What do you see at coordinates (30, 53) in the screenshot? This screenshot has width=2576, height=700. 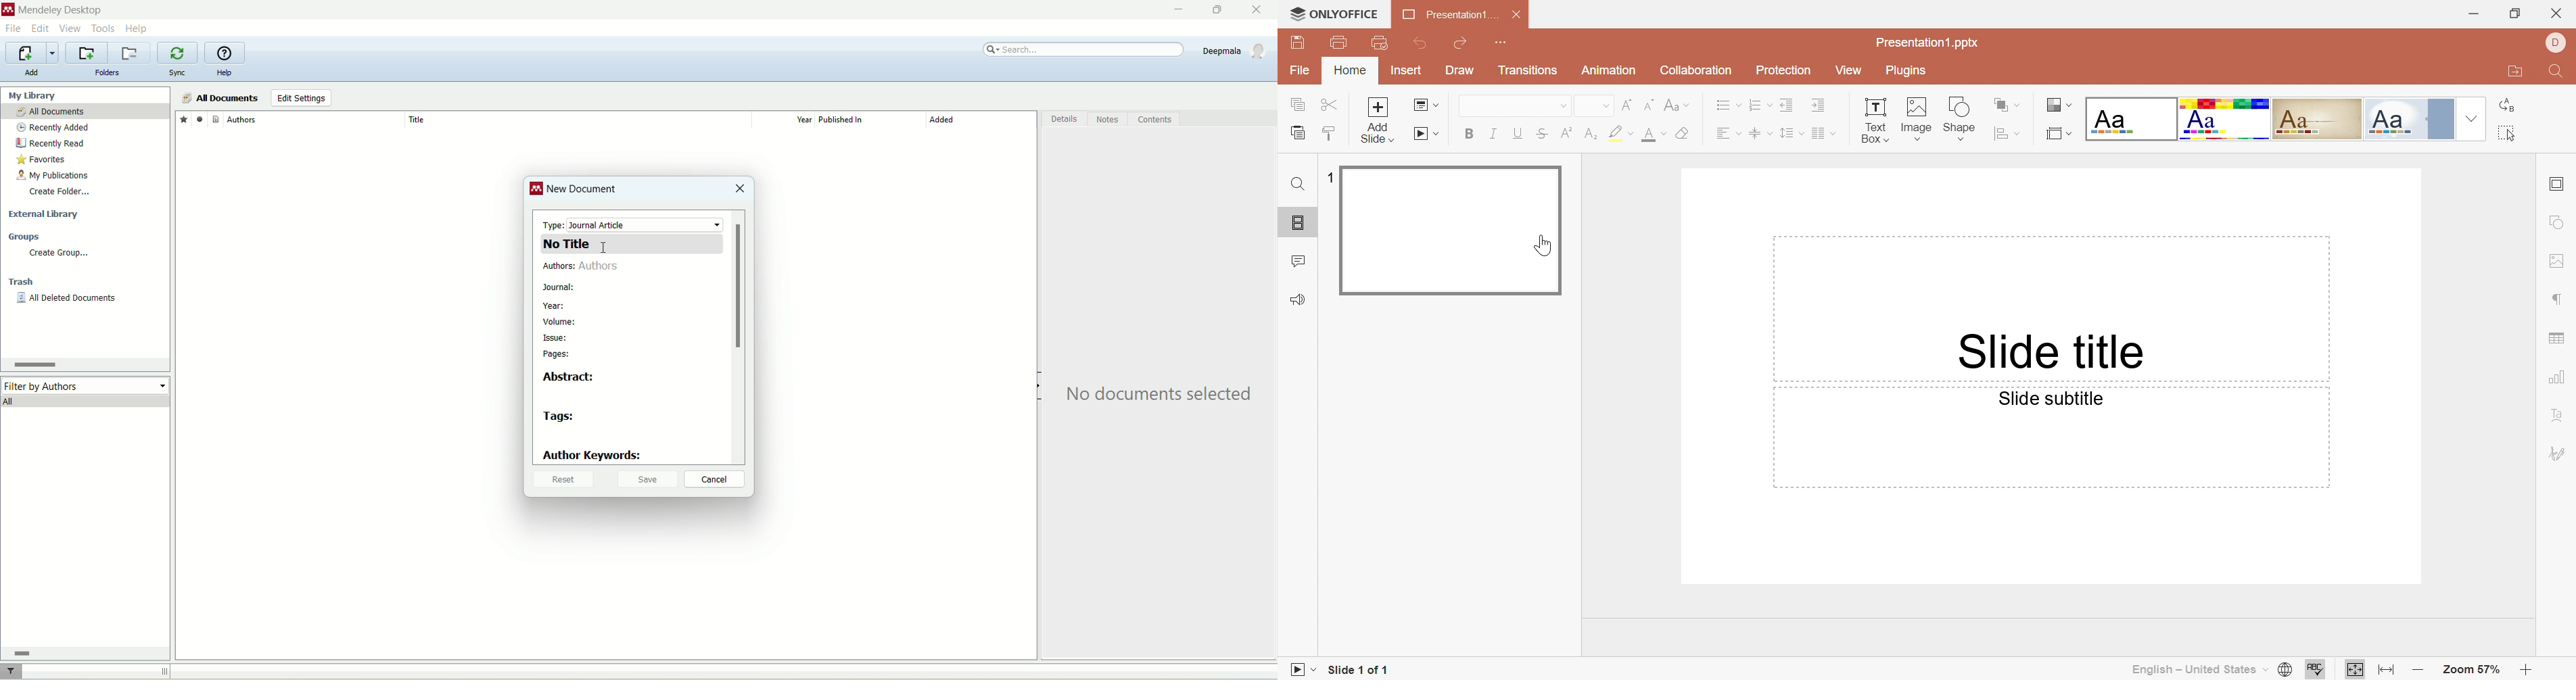 I see `import` at bounding box center [30, 53].